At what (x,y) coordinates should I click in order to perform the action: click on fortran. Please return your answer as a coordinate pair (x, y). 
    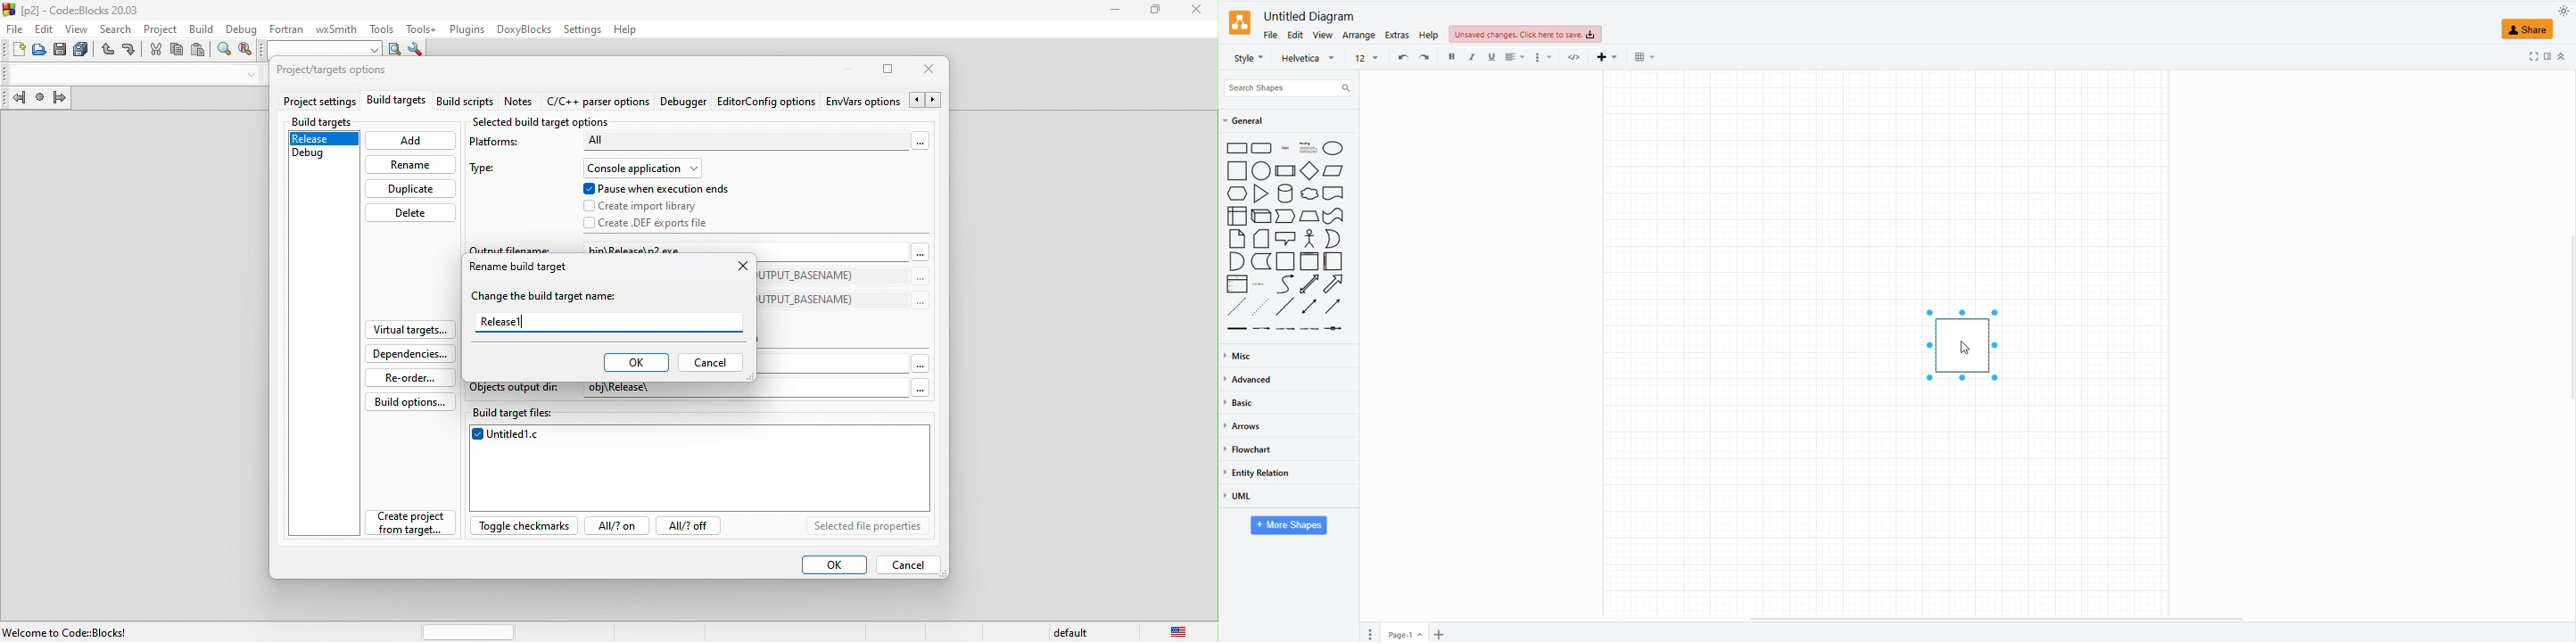
    Looking at the image, I should click on (284, 28).